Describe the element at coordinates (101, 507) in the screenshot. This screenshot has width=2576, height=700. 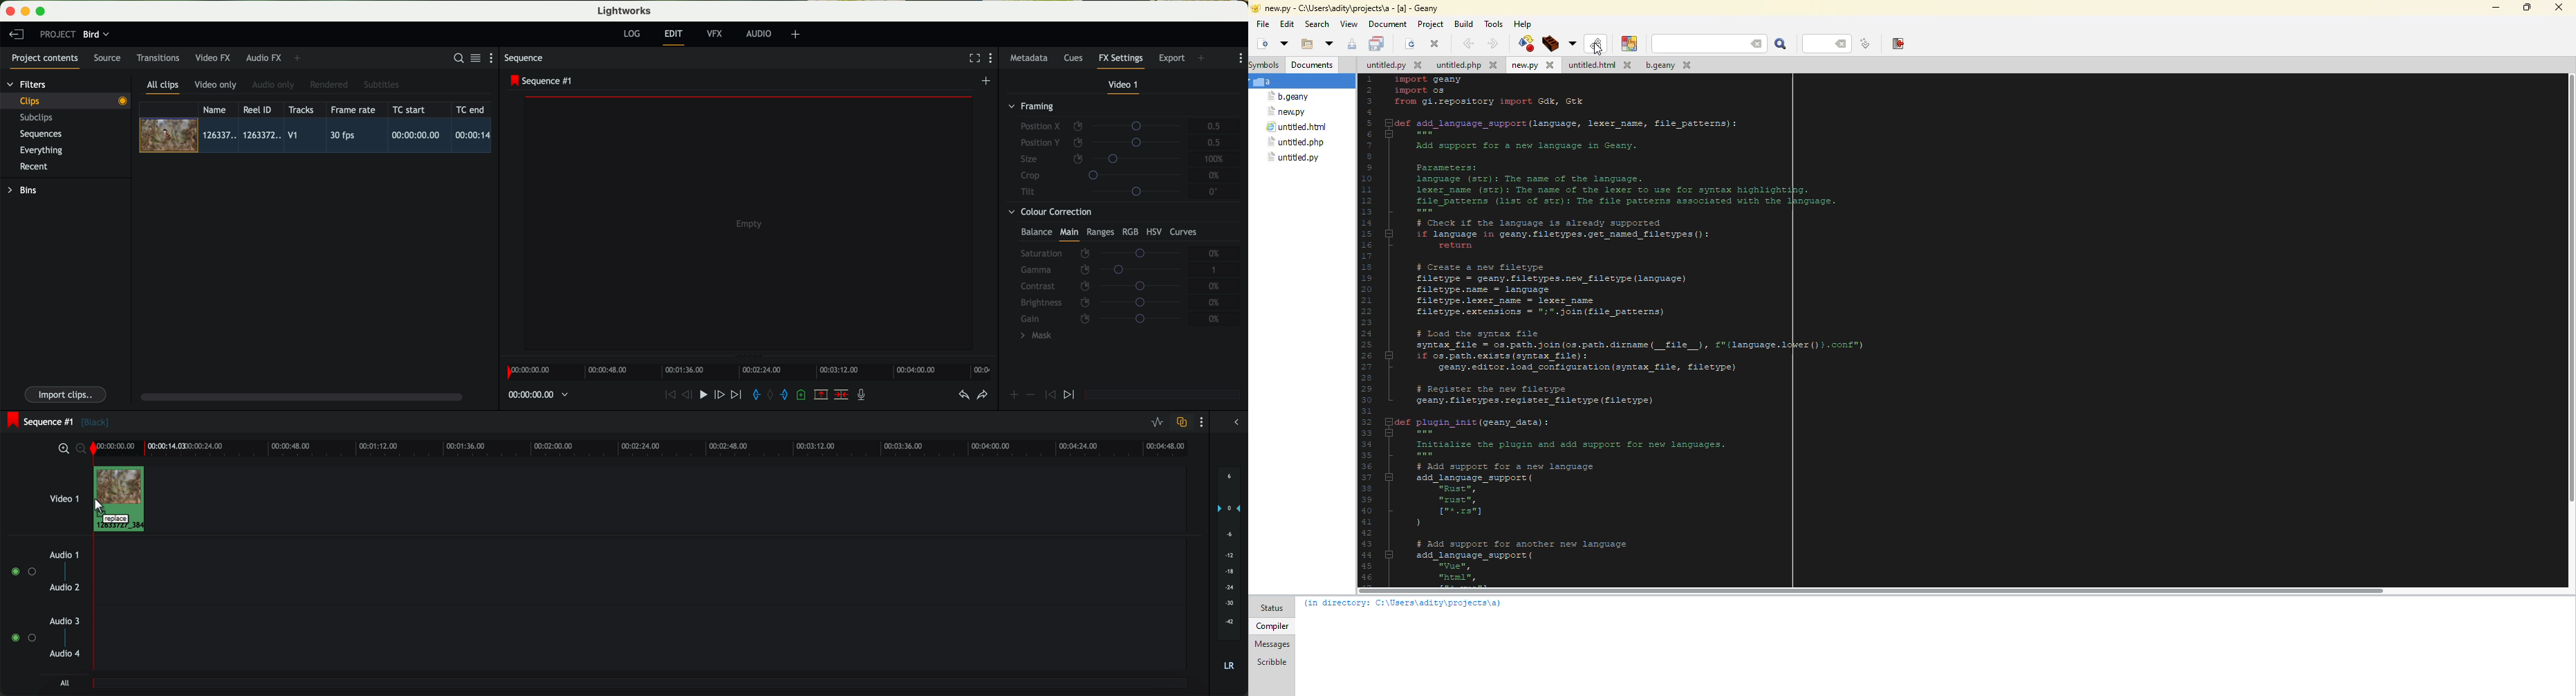
I see `mouse up` at that location.